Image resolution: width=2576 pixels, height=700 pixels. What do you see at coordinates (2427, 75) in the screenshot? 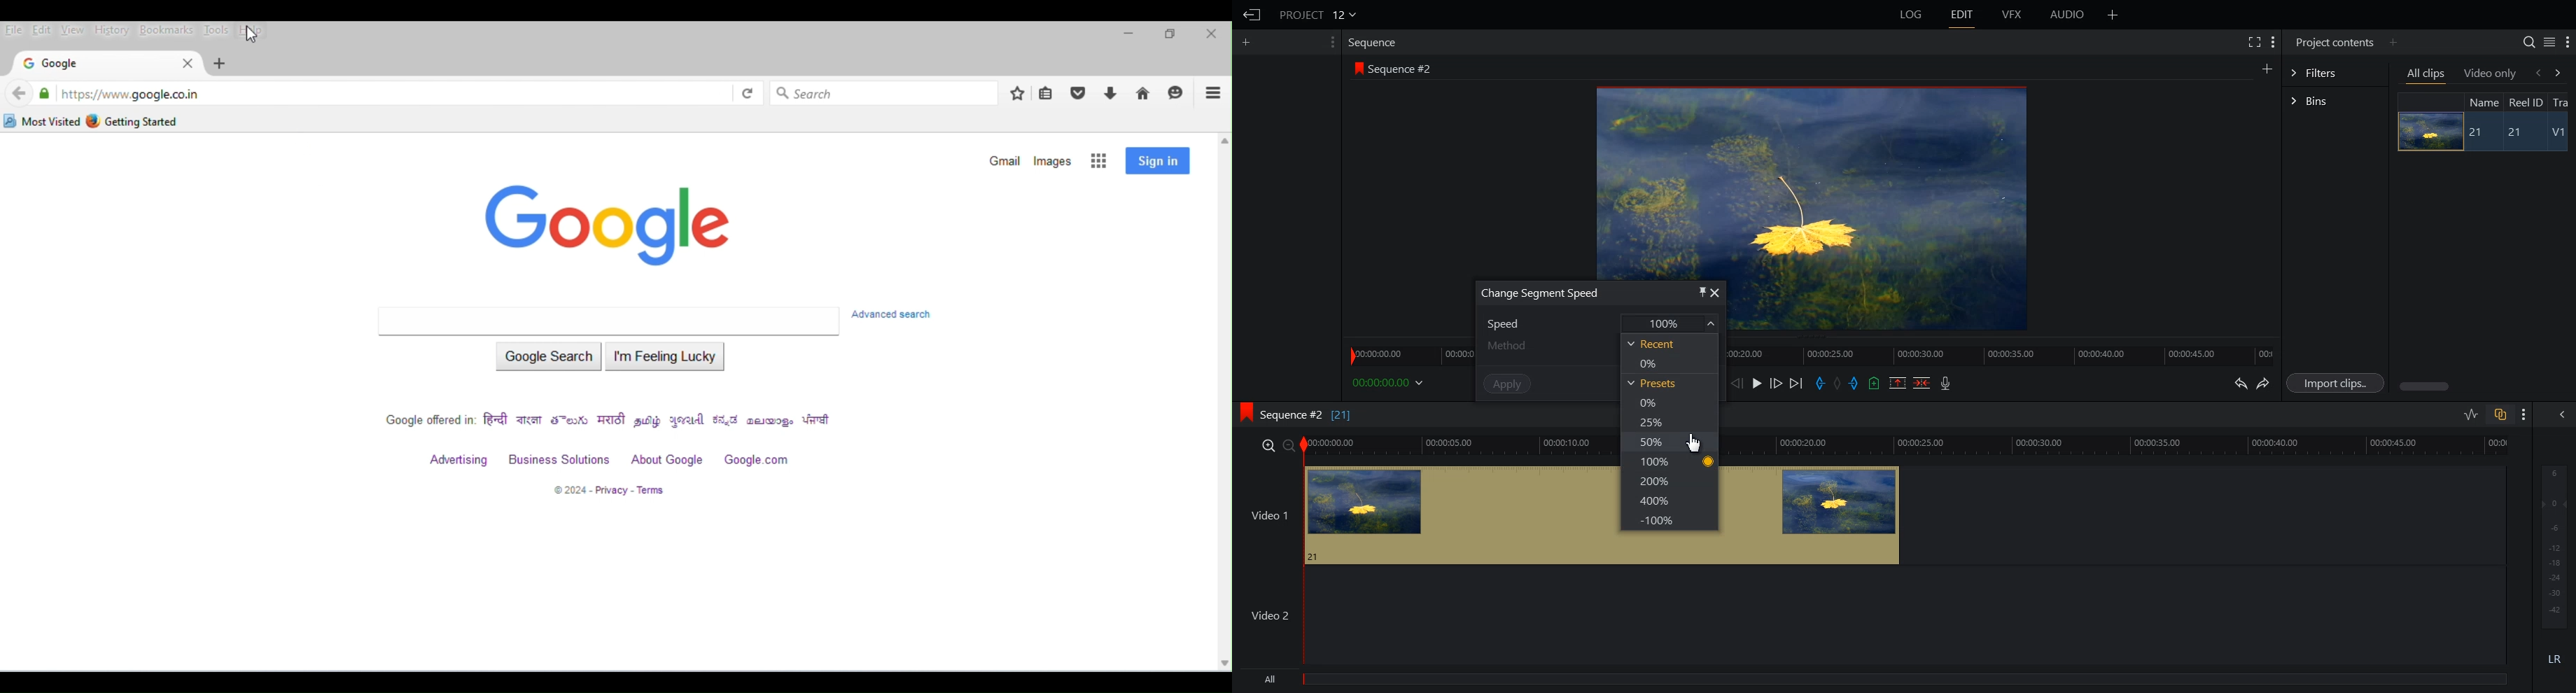
I see `All clips` at bounding box center [2427, 75].